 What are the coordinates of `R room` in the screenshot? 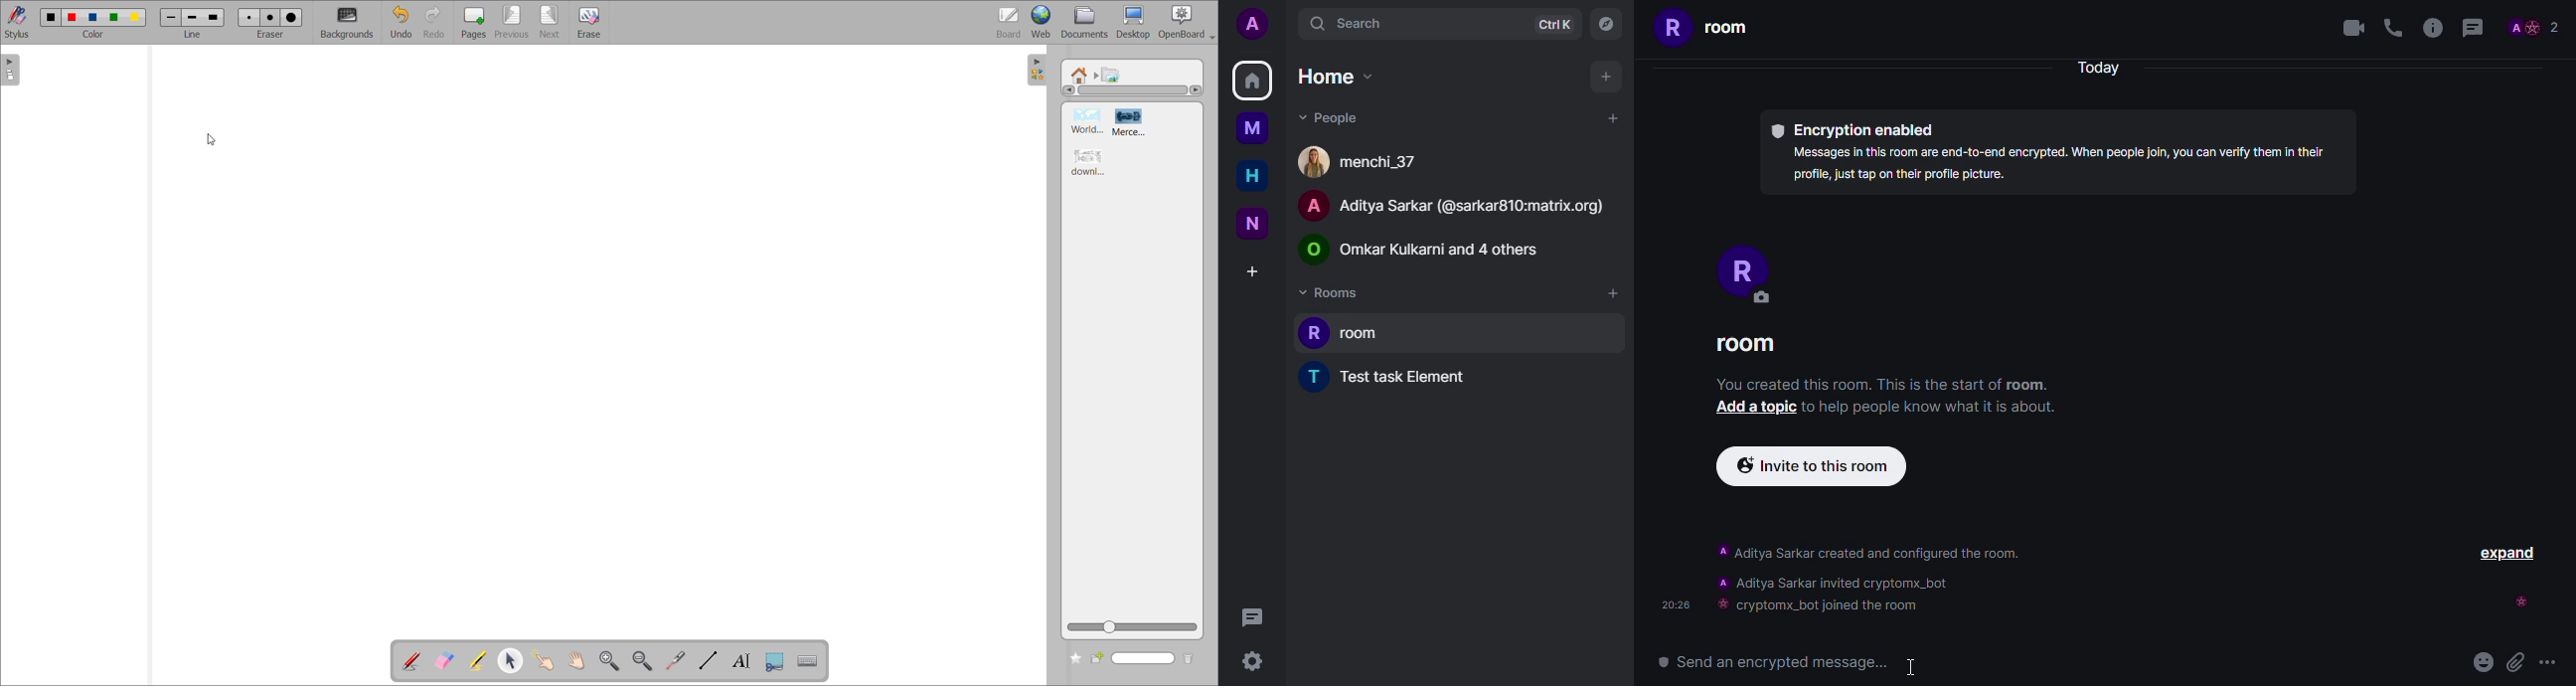 It's located at (1707, 33).